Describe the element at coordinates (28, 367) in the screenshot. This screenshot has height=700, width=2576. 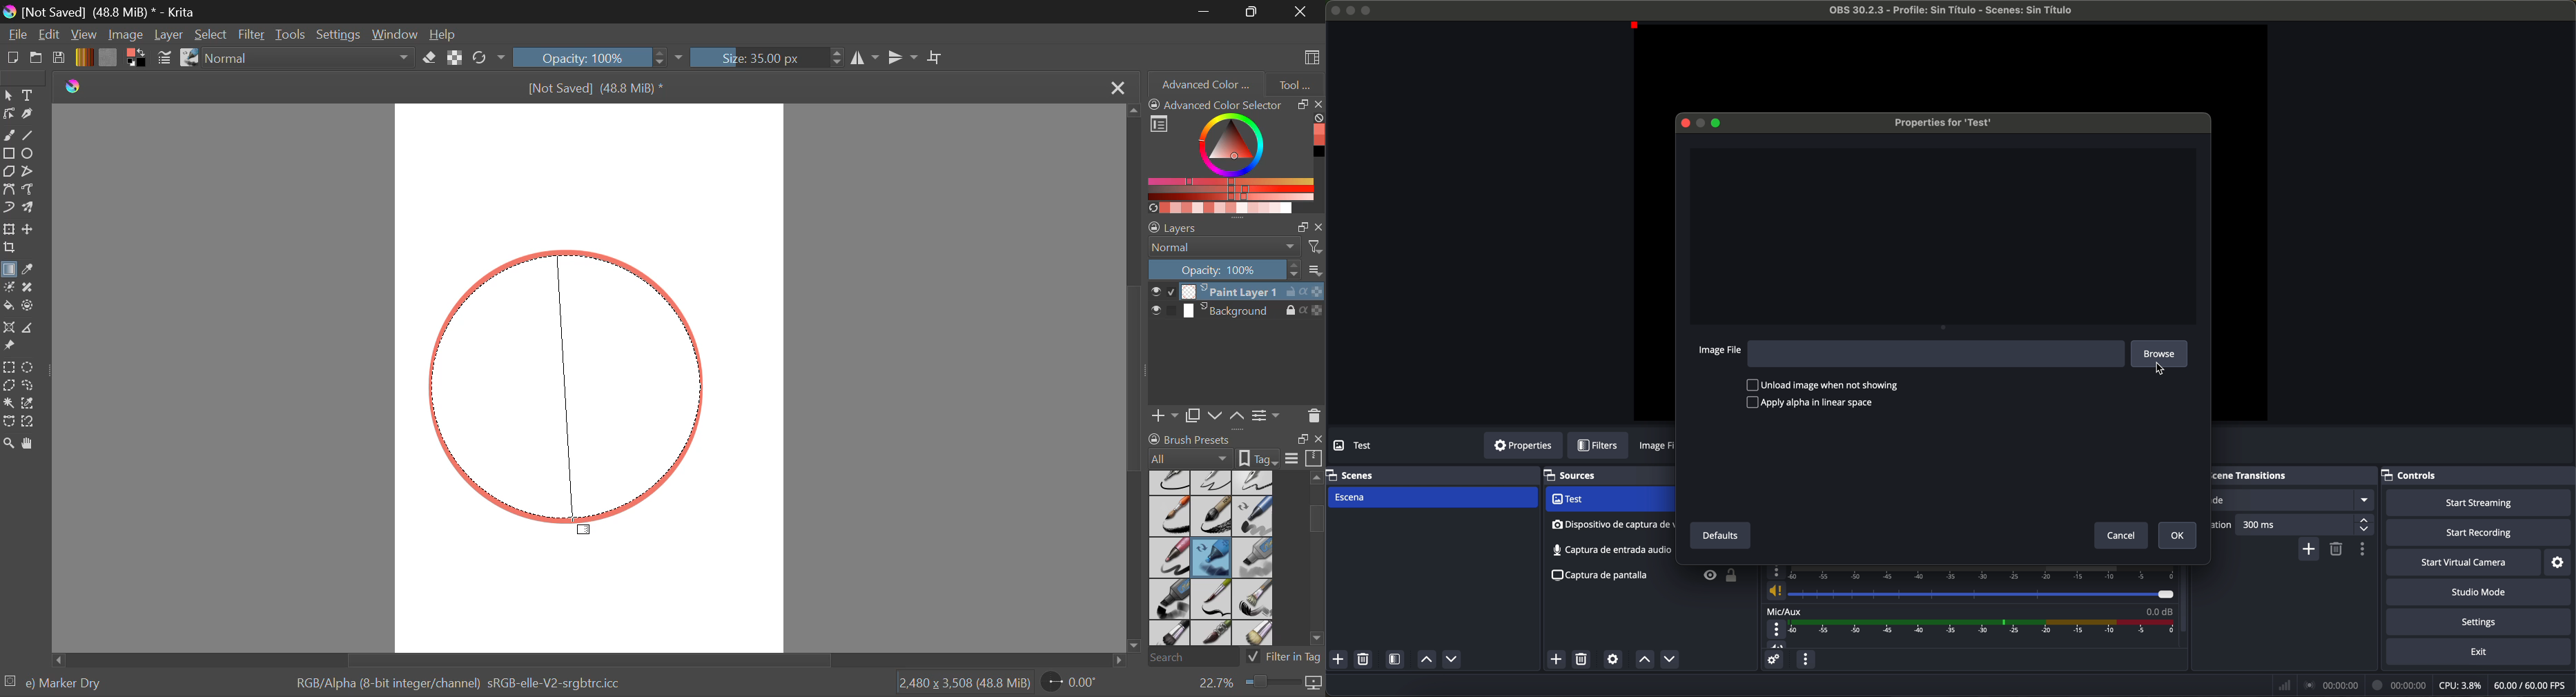
I see `Elliptical Selection Tool` at that location.